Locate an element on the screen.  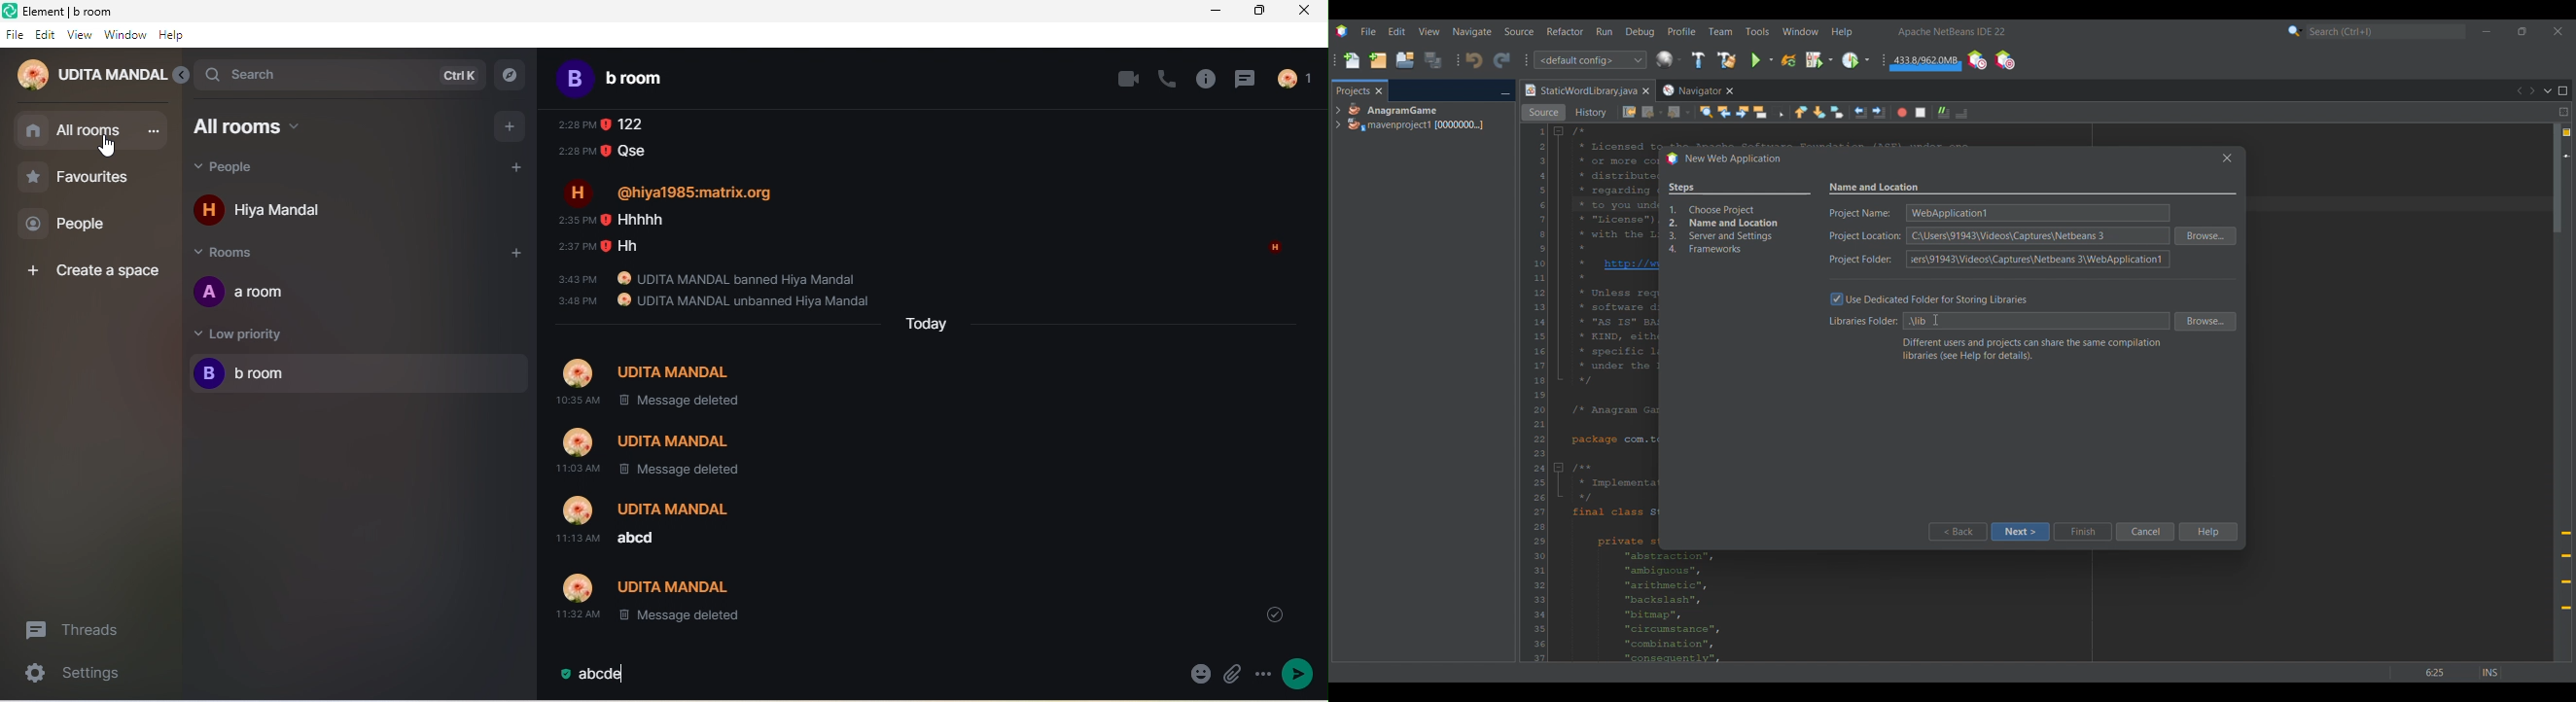
info is located at coordinates (1203, 79).